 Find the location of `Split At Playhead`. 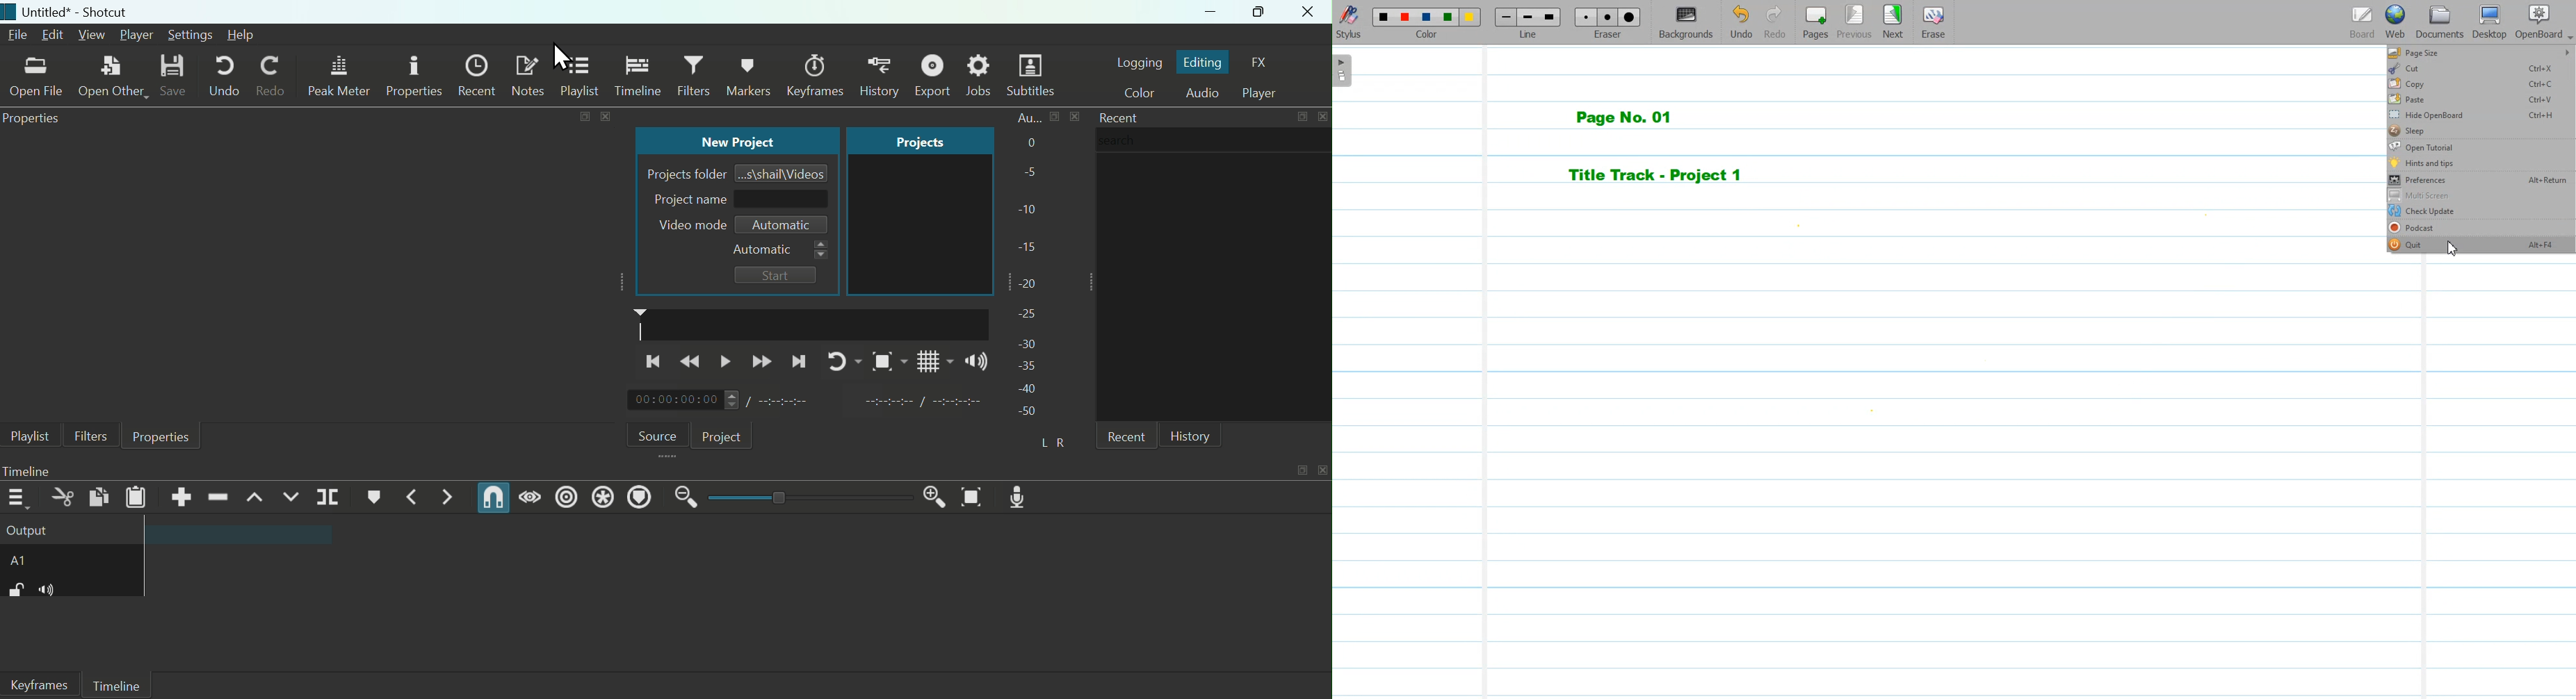

Split At Playhead is located at coordinates (330, 497).